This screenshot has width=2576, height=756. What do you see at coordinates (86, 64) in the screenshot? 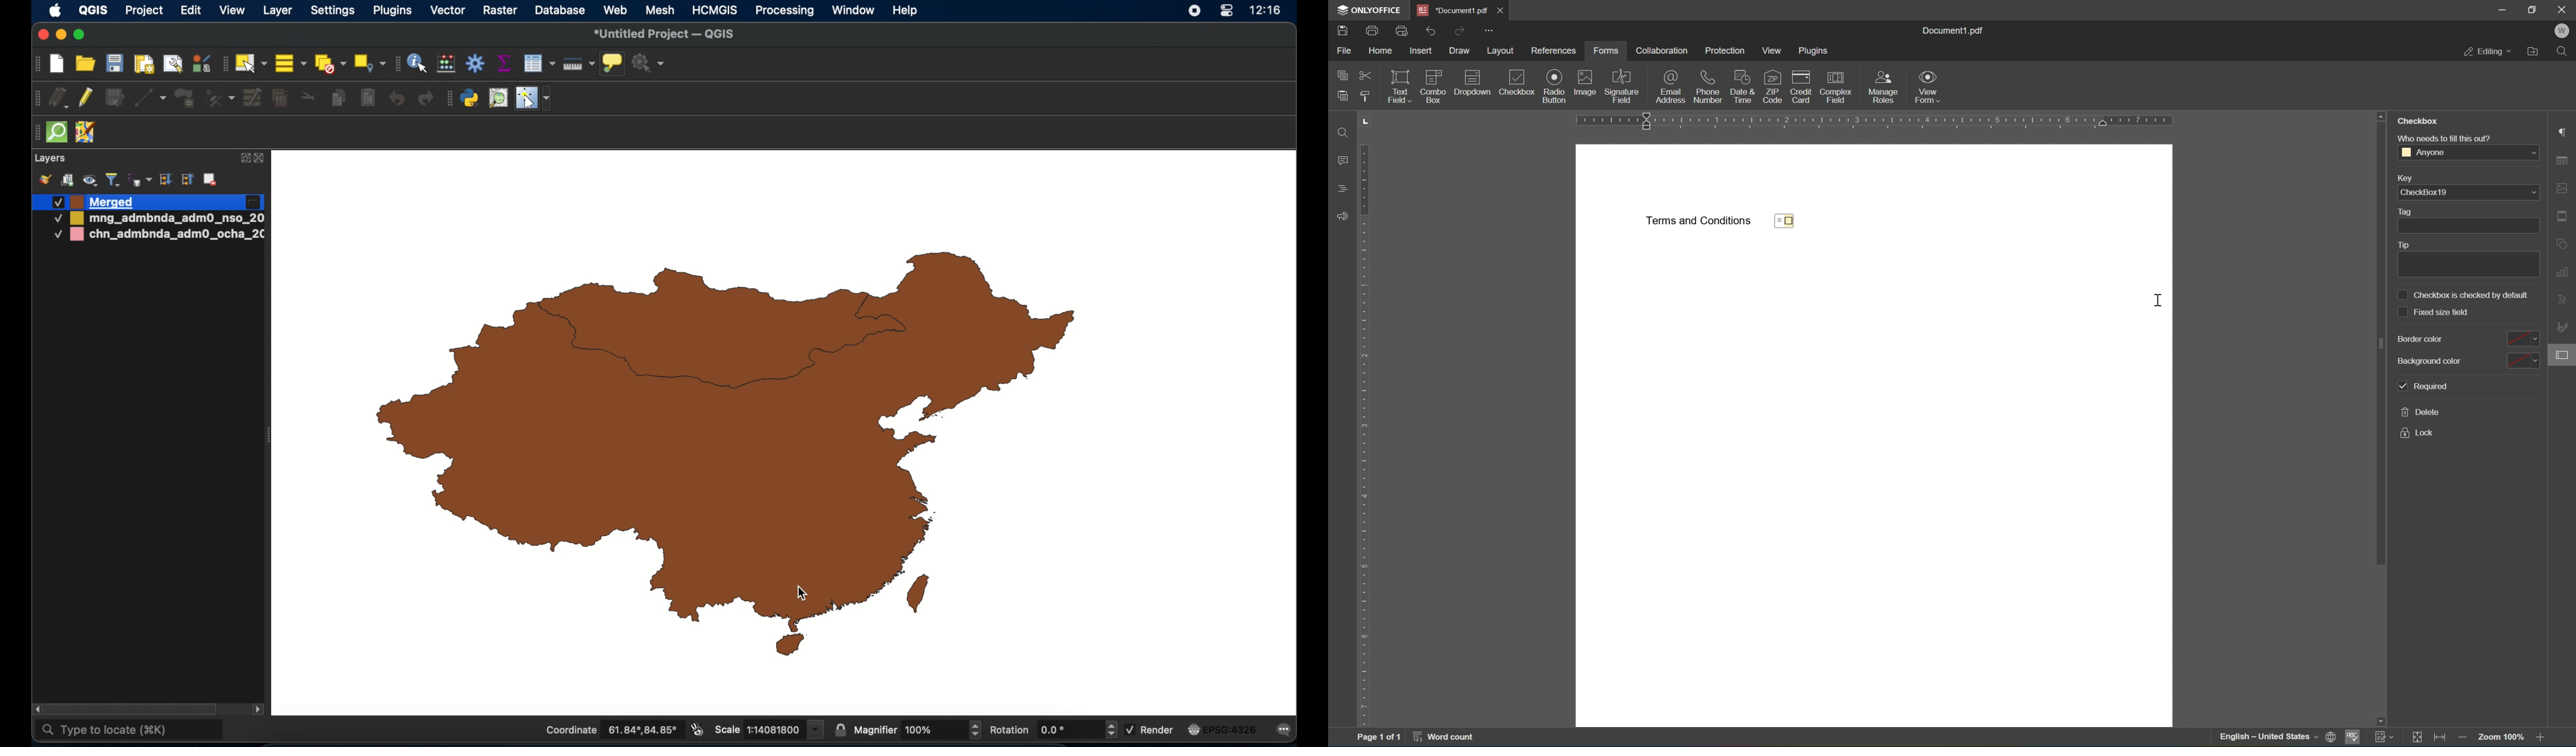
I see `open project` at bounding box center [86, 64].